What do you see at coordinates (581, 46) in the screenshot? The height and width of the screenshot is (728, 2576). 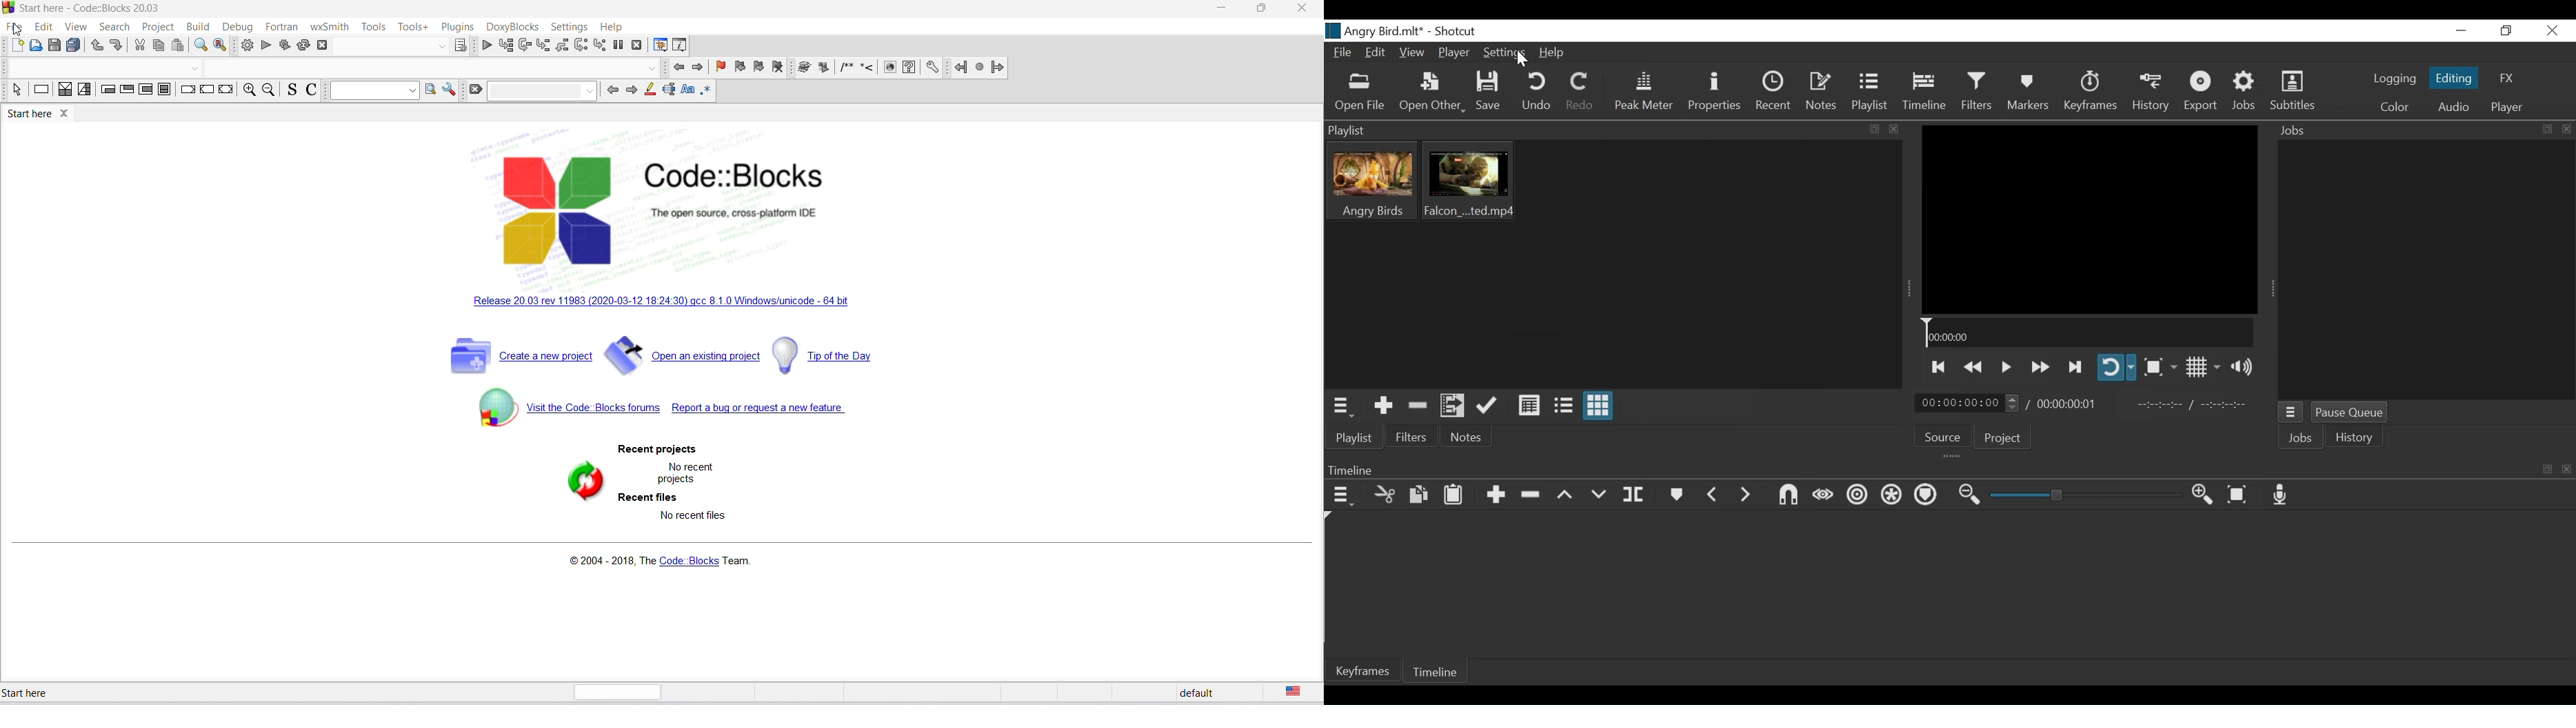 I see `next instruction` at bounding box center [581, 46].